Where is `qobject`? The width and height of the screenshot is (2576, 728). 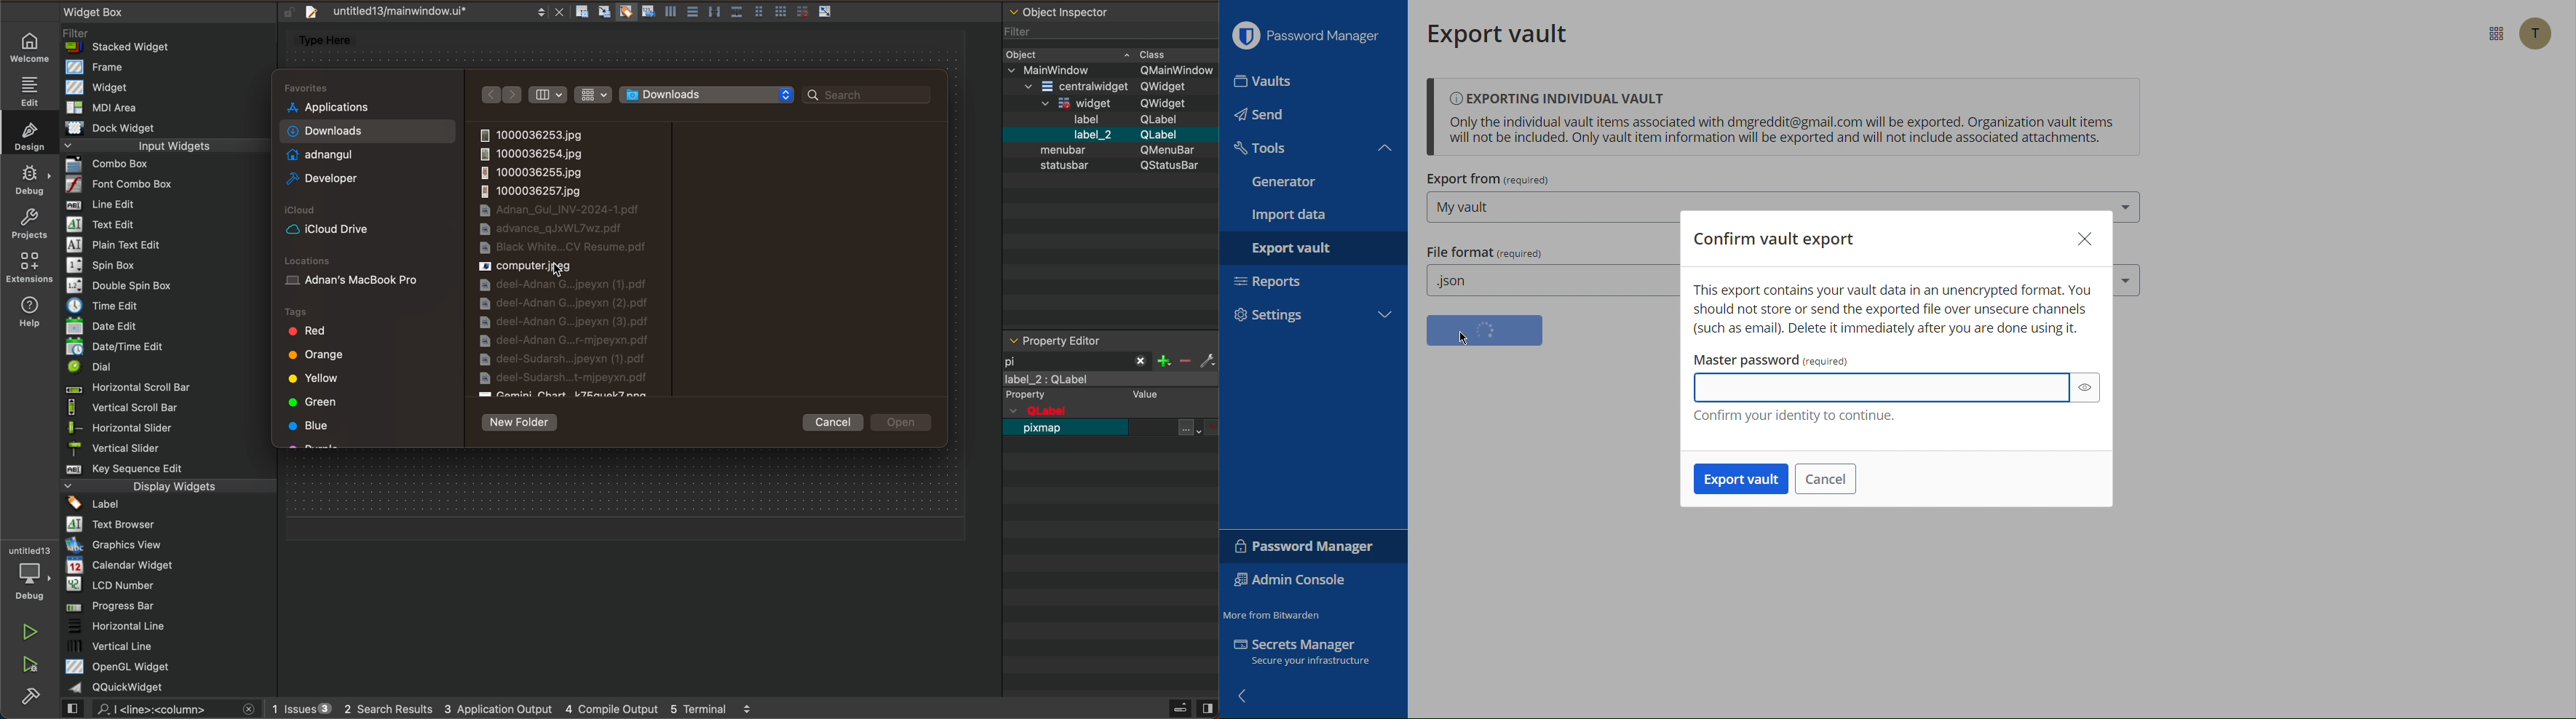
qobject is located at coordinates (1099, 411).